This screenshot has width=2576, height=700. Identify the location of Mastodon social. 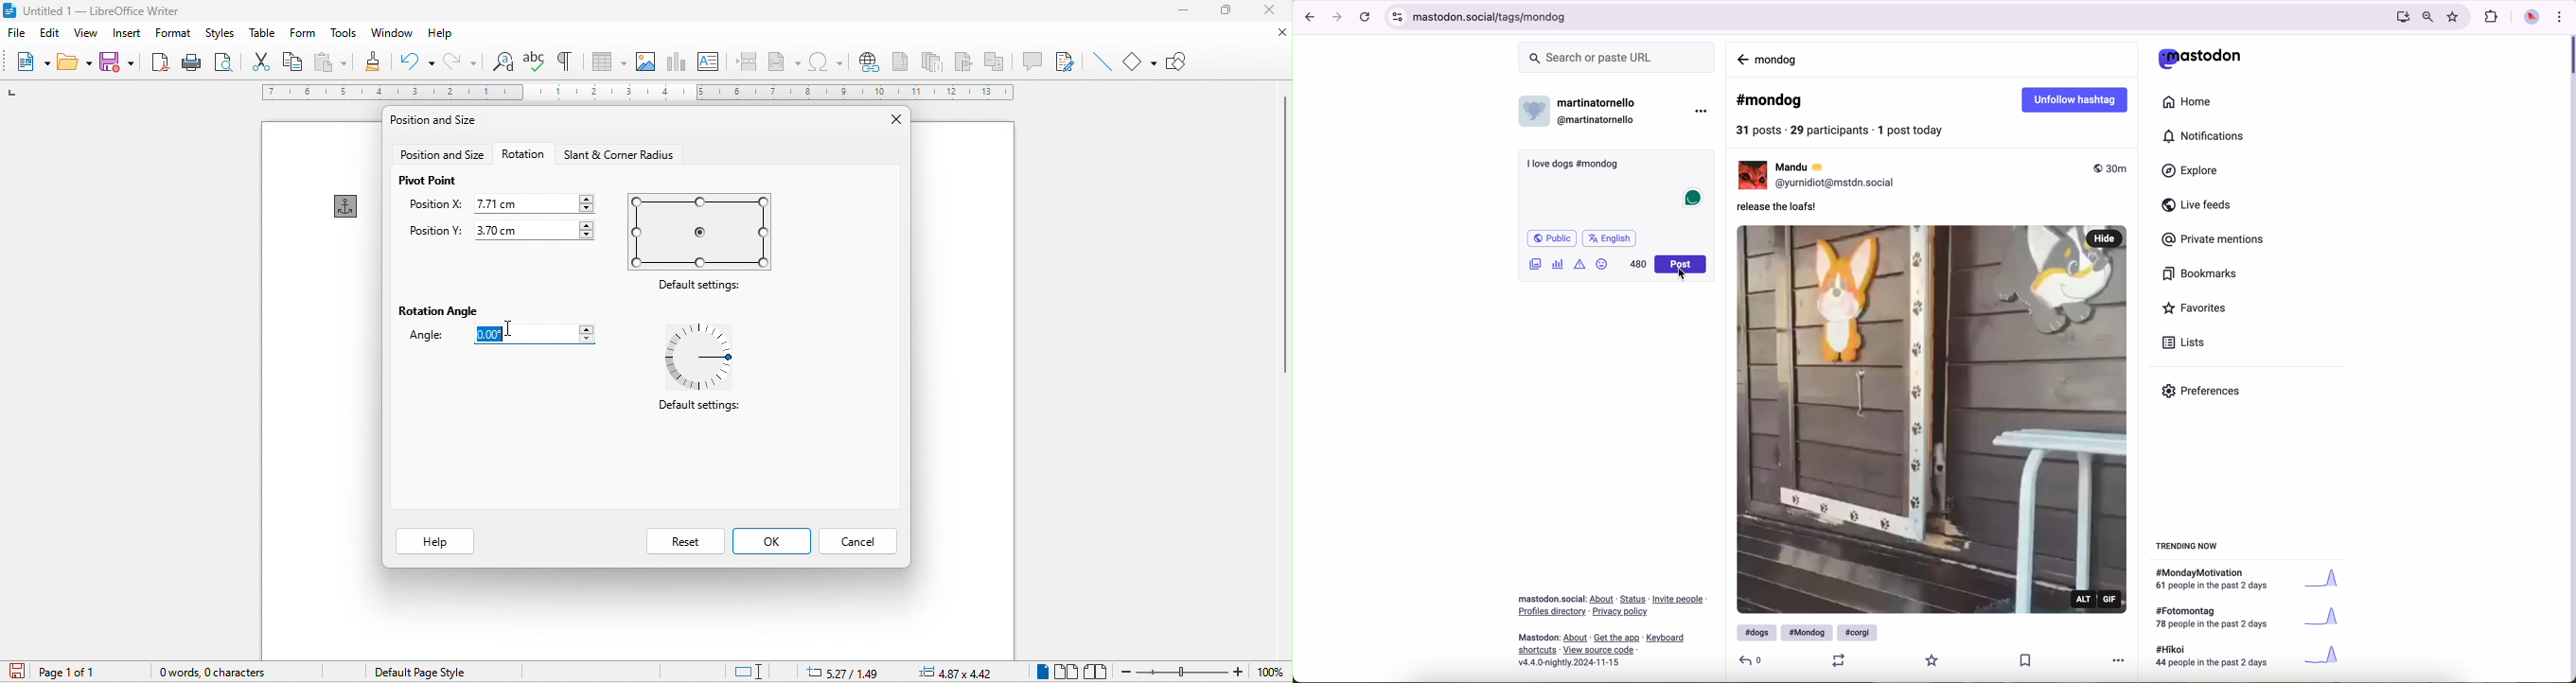
(1550, 599).